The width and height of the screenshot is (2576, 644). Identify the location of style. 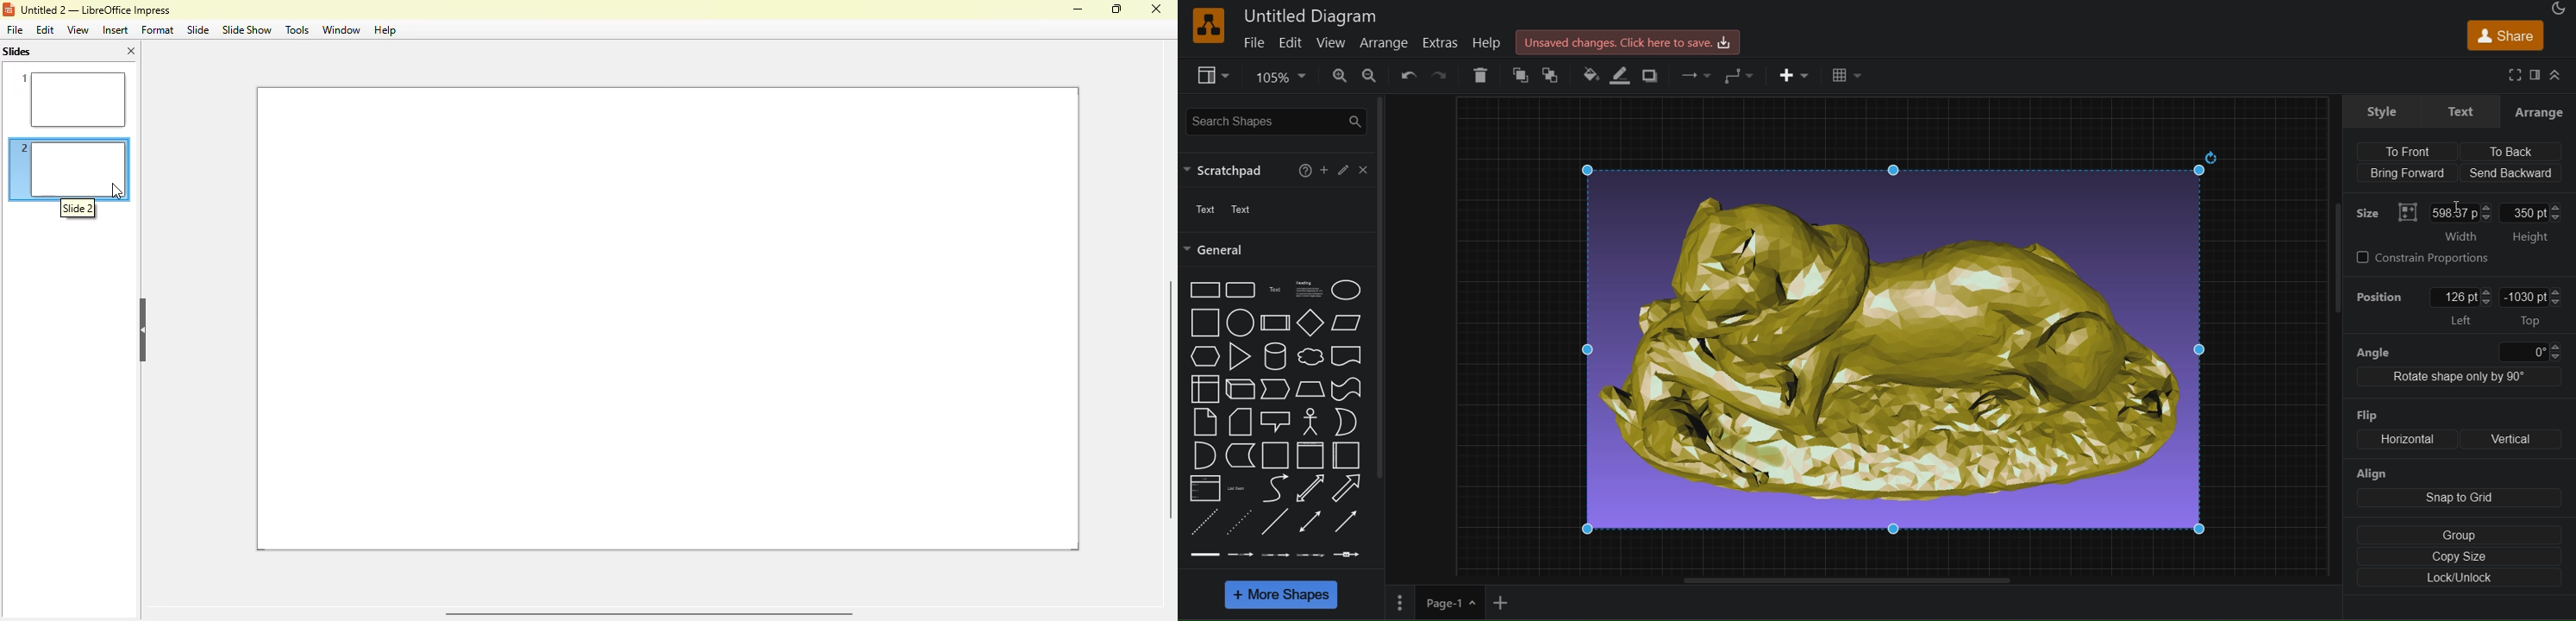
(2383, 111).